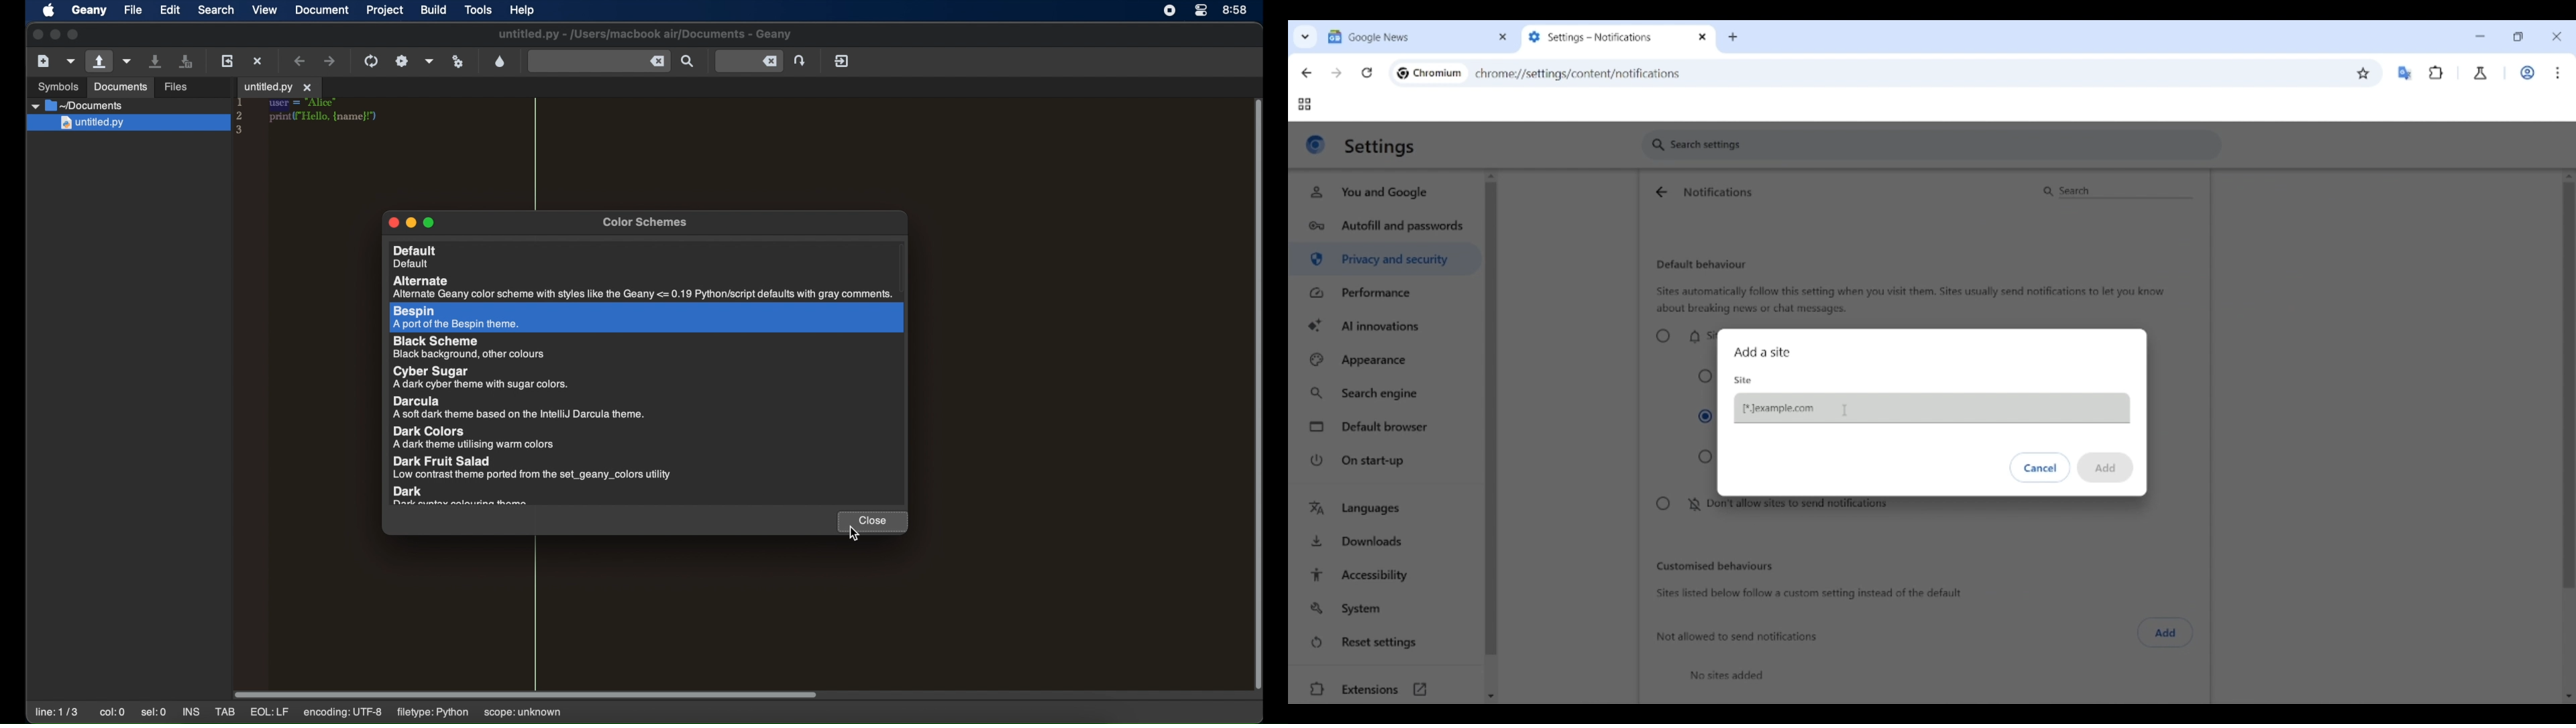 Image resolution: width=2576 pixels, height=728 pixels. What do you see at coordinates (2569, 697) in the screenshot?
I see `Quick slide to bottom` at bounding box center [2569, 697].